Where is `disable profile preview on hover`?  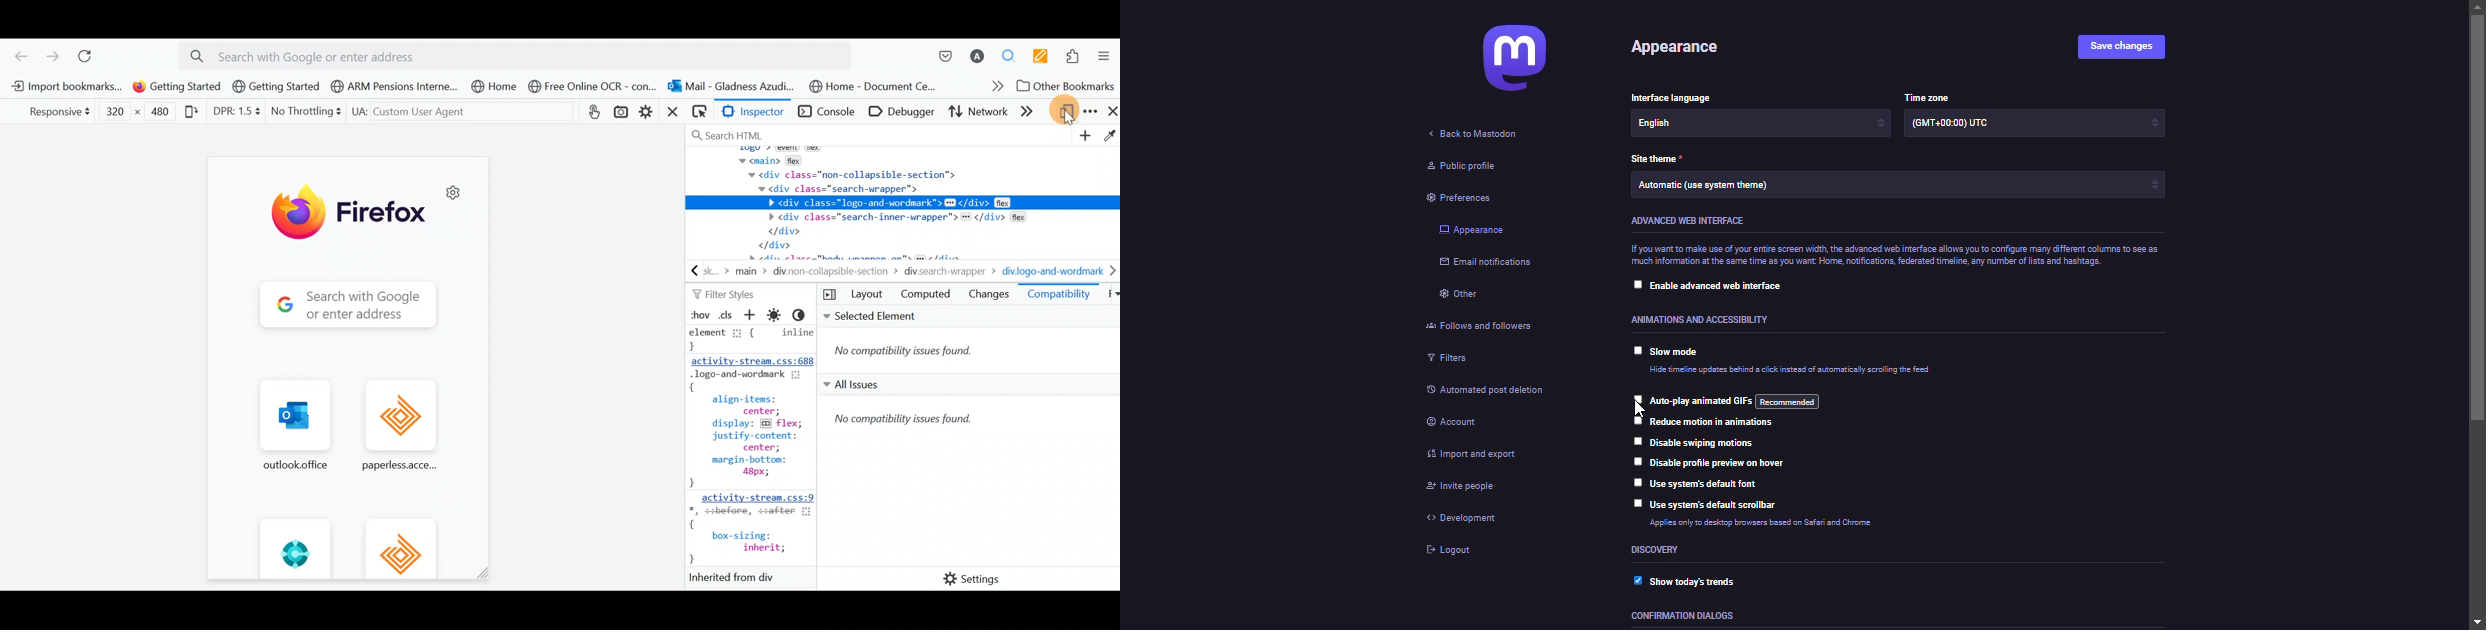
disable profile preview on hover is located at coordinates (1736, 463).